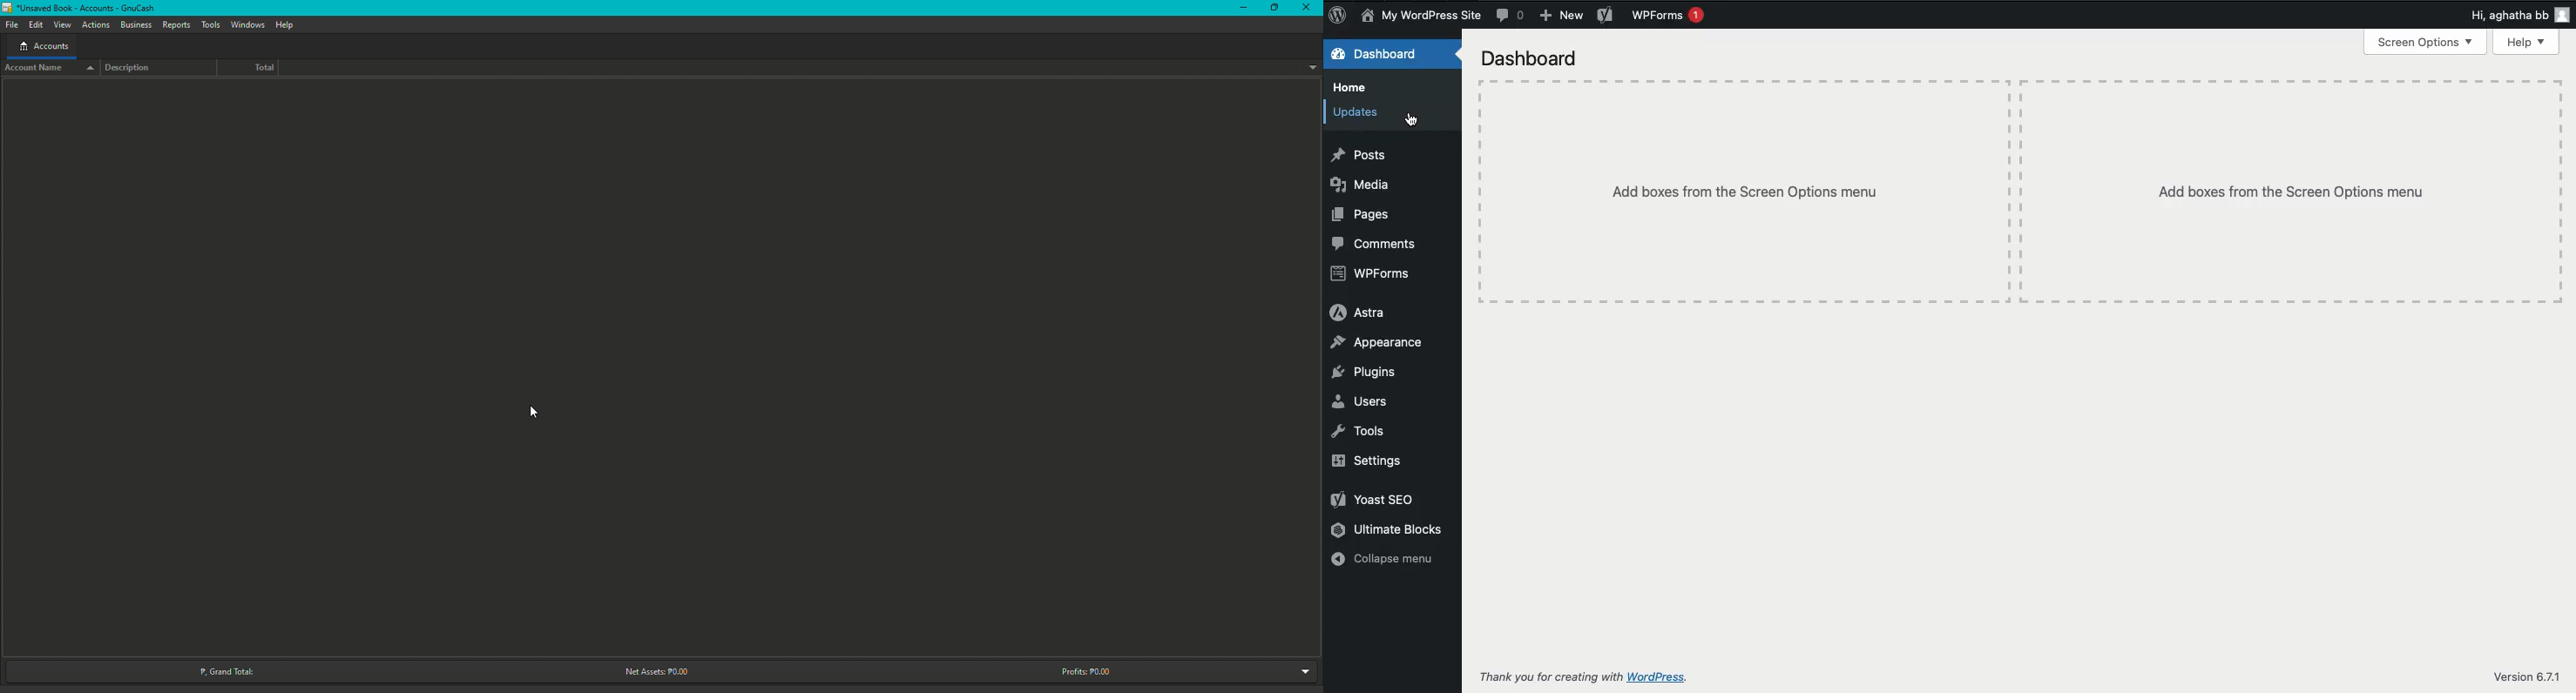  What do you see at coordinates (651, 672) in the screenshot?
I see `Net Assets` at bounding box center [651, 672].